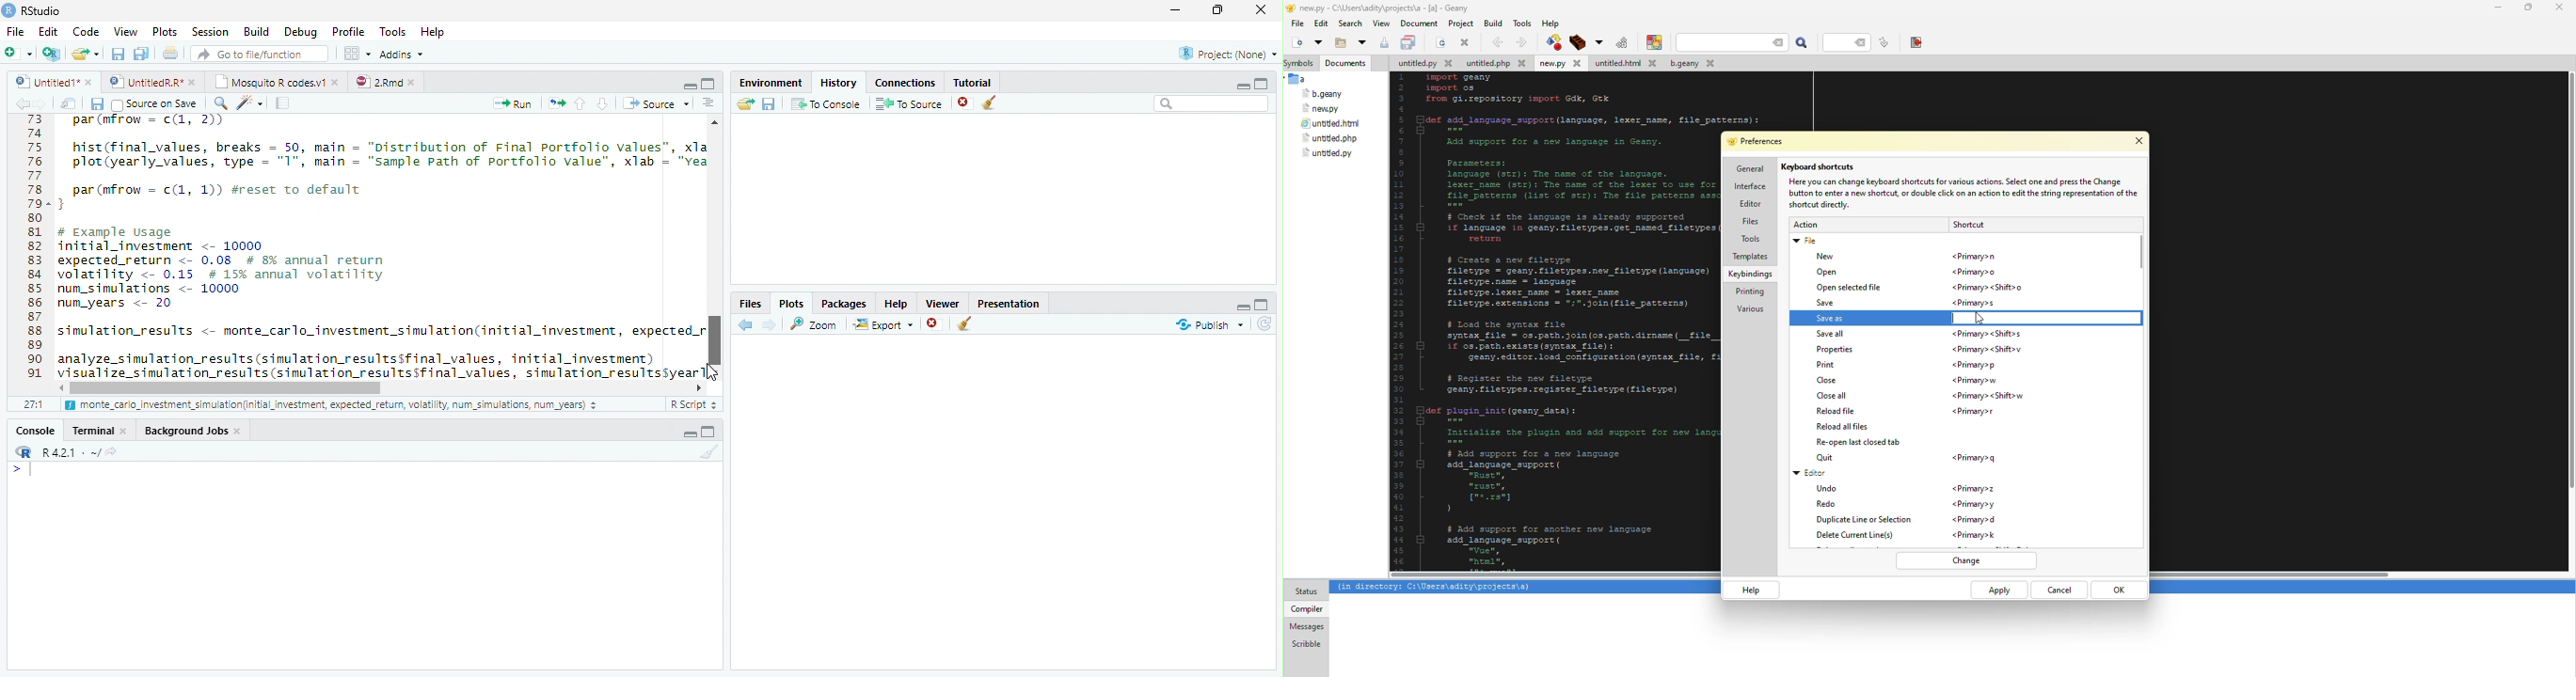 This screenshot has width=2576, height=700. I want to click on Open in new window, so click(69, 103).